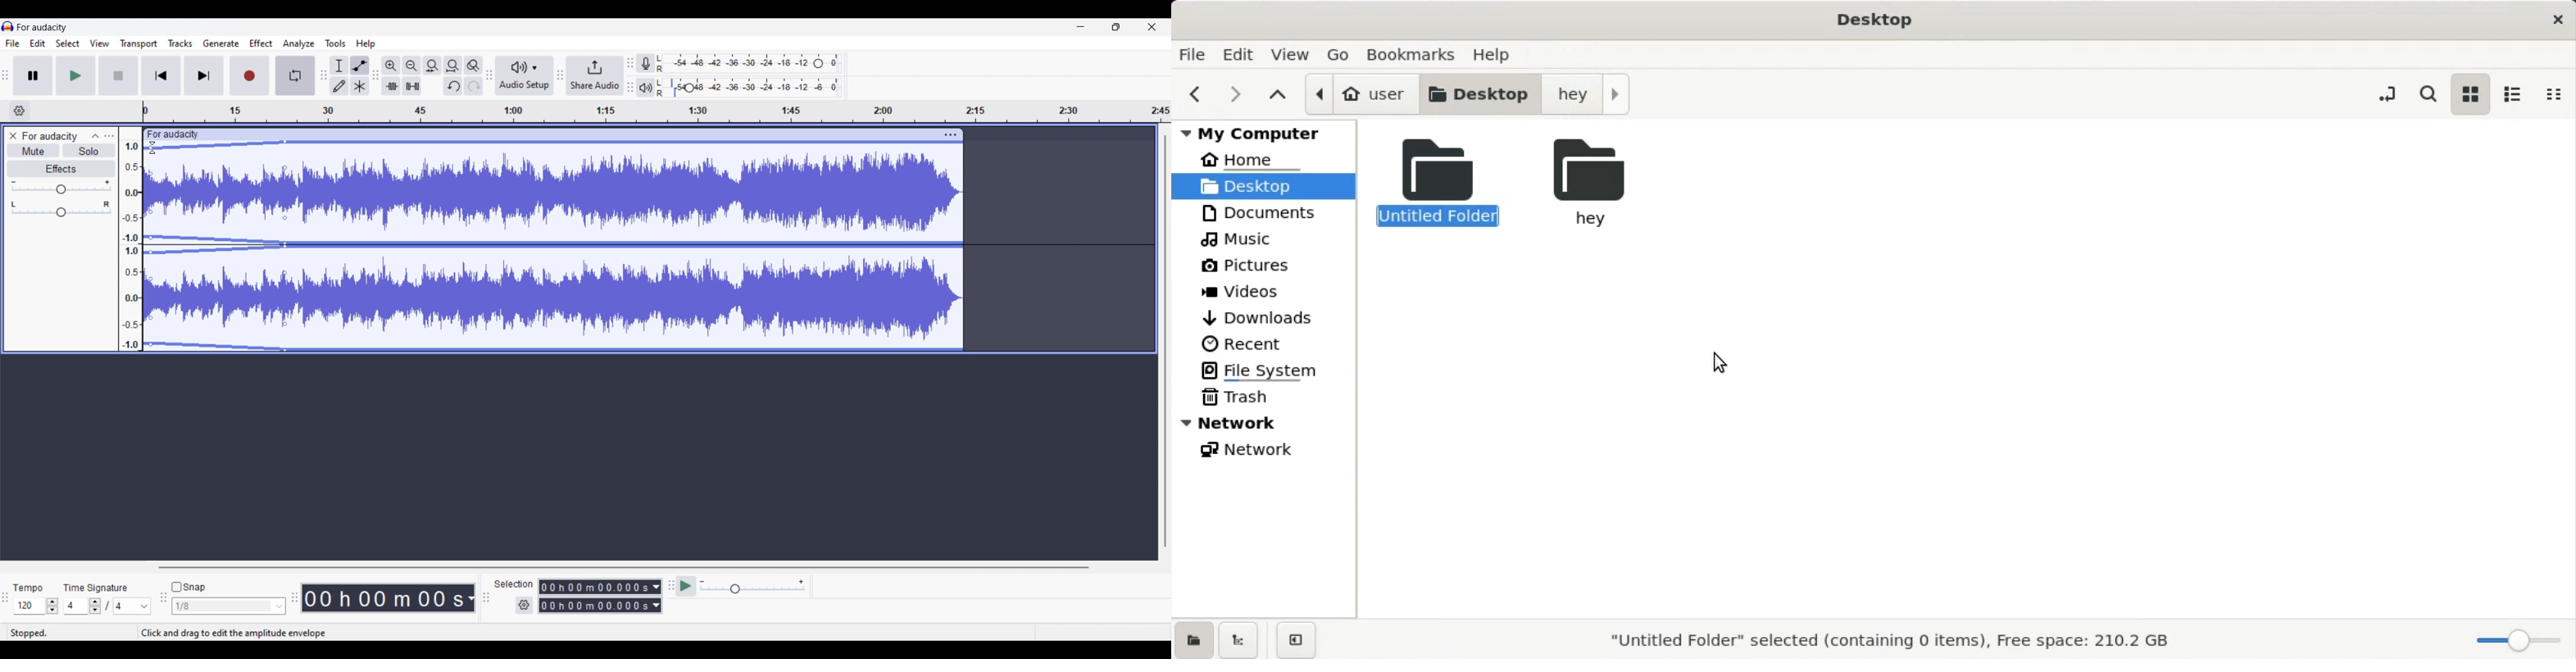  What do you see at coordinates (474, 85) in the screenshot?
I see `Redo` at bounding box center [474, 85].